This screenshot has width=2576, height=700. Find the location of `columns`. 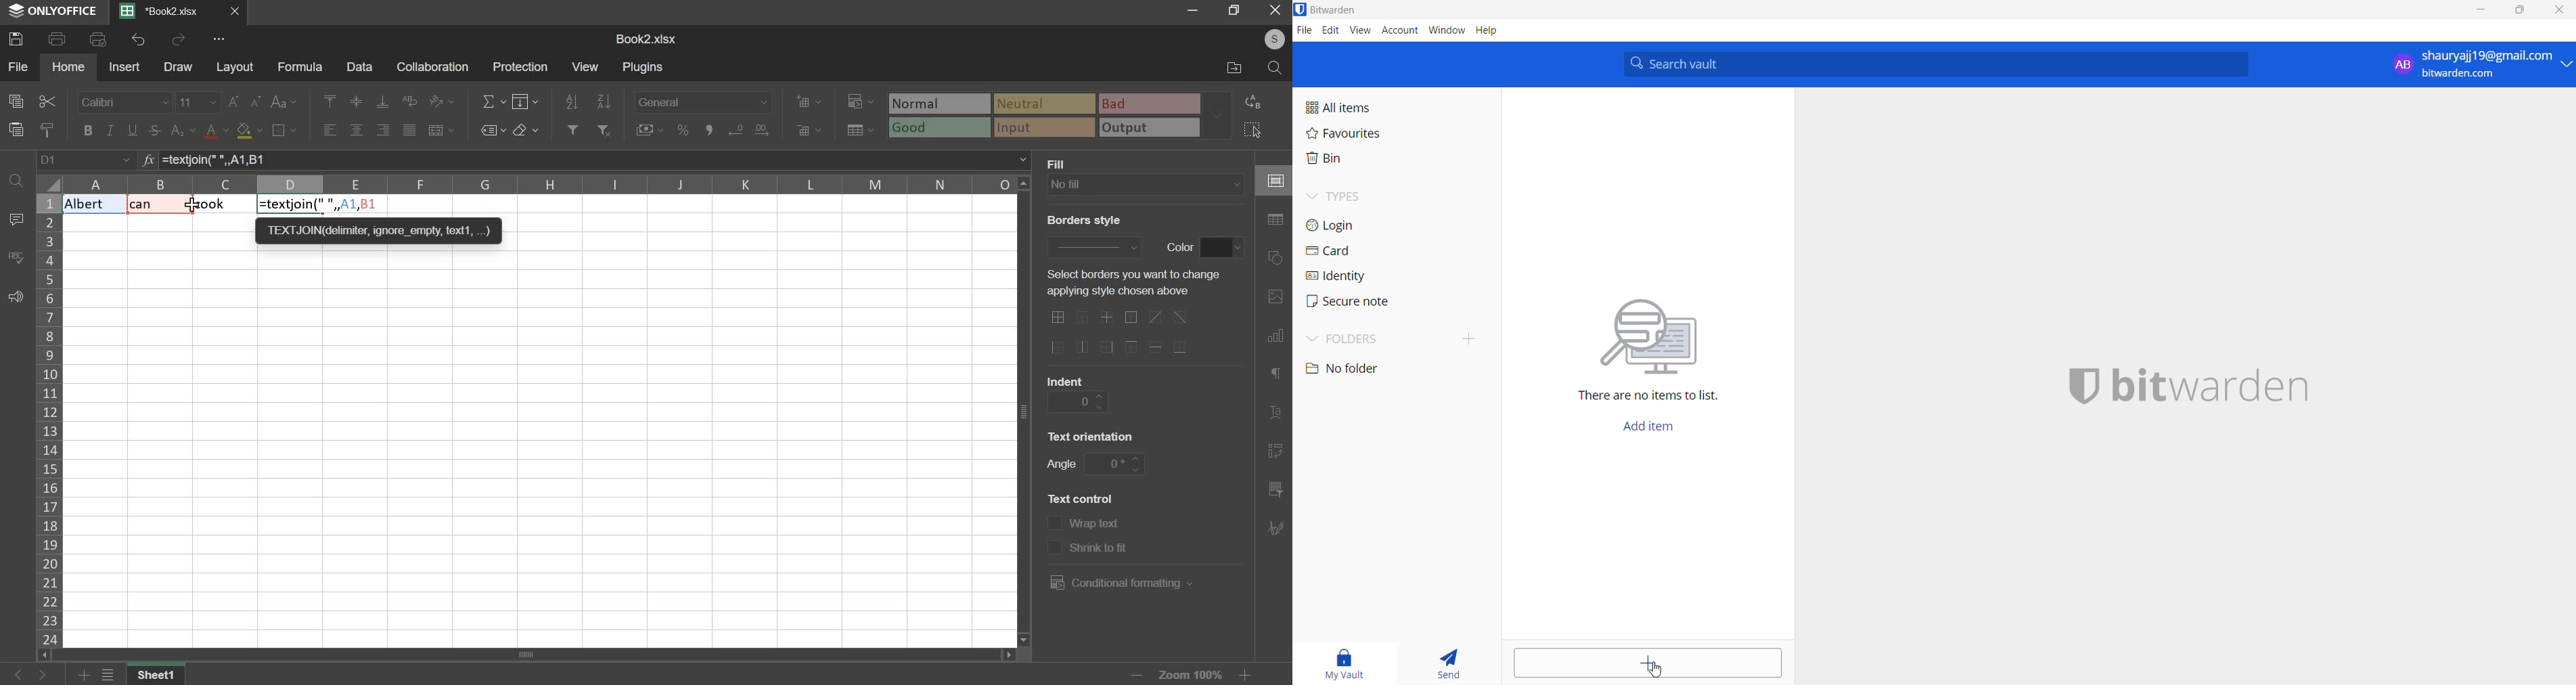

columns is located at coordinates (541, 185).